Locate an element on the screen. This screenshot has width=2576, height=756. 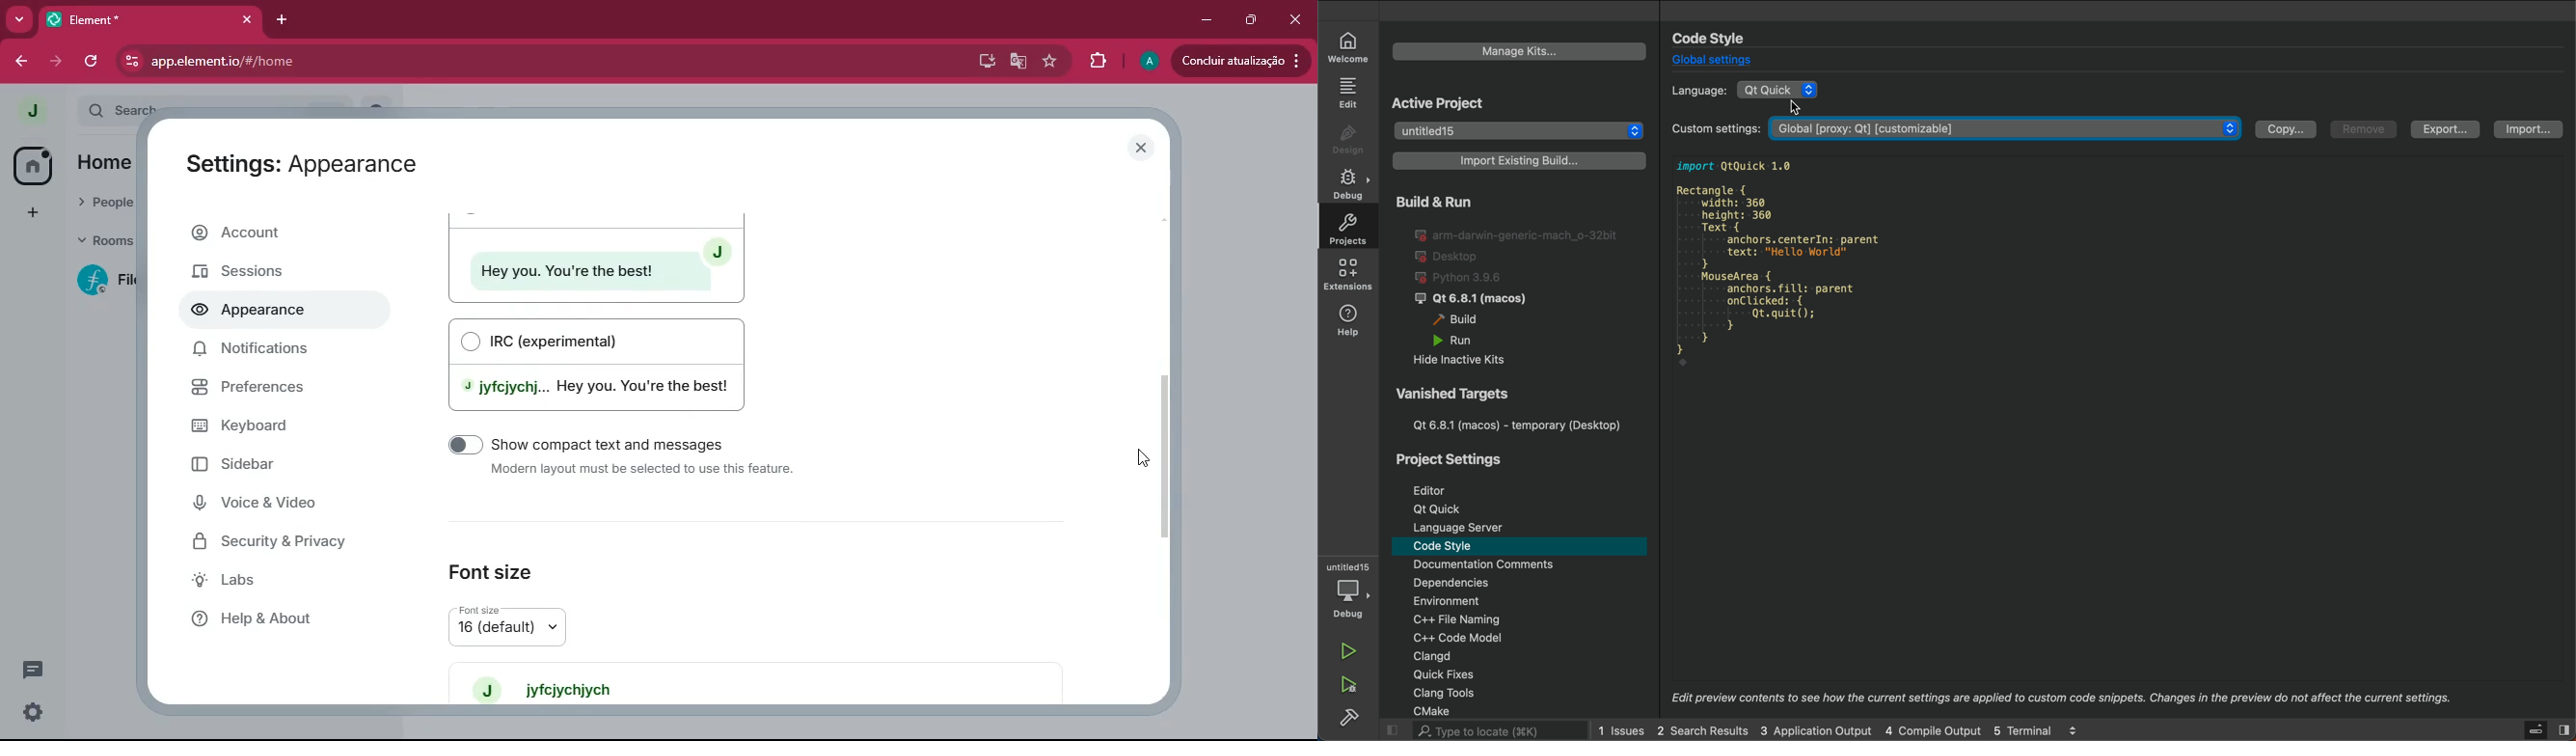
build is located at coordinates (1347, 718).